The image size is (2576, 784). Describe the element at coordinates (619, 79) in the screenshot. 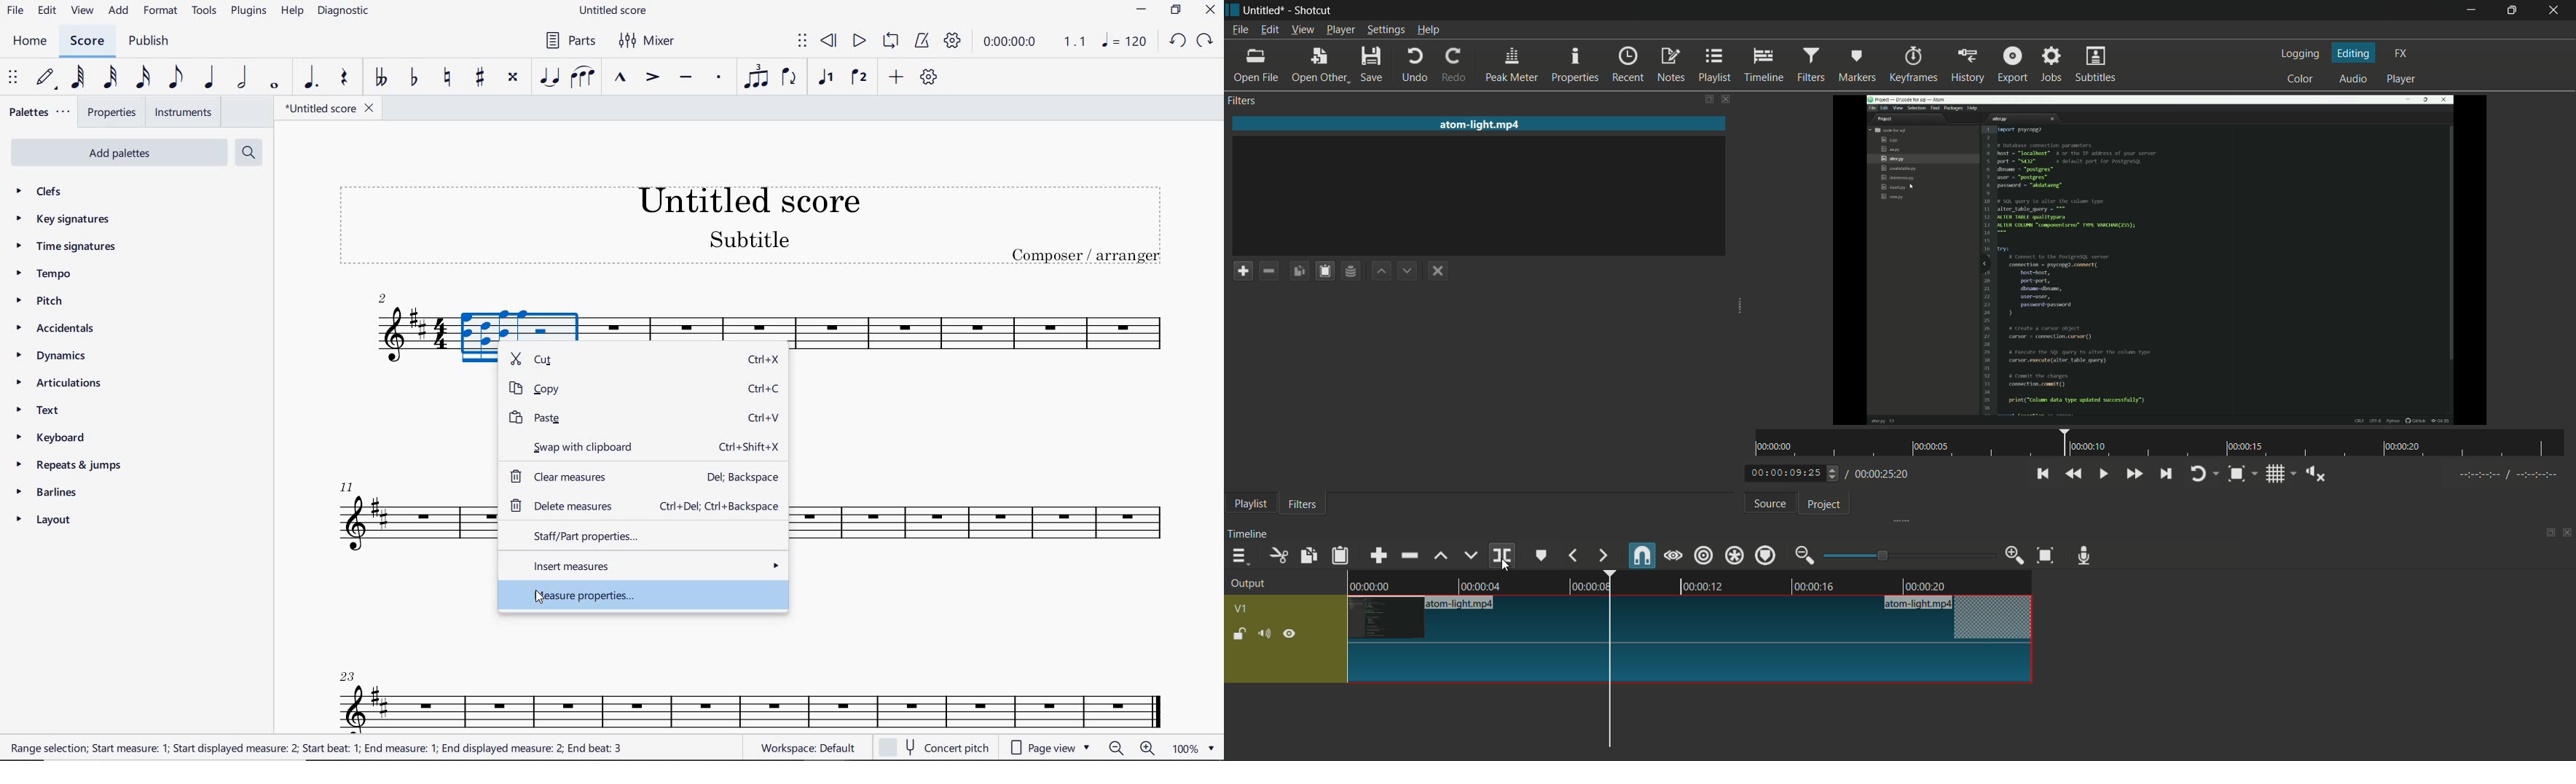

I see `MARCATO` at that location.